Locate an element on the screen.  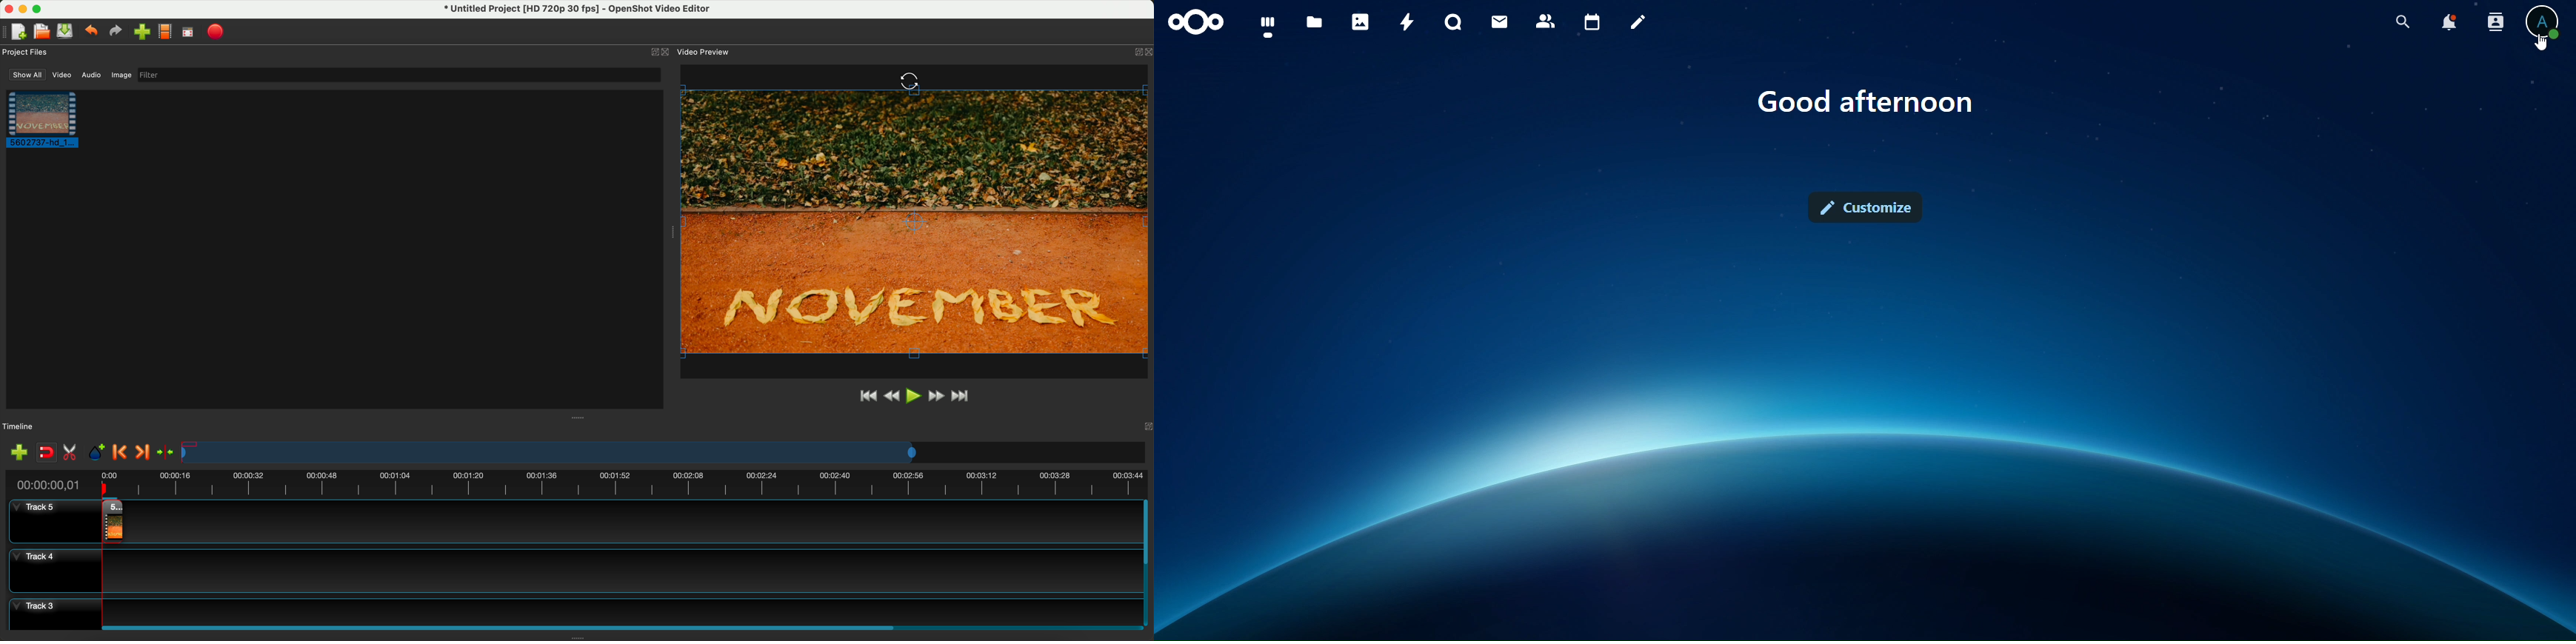
fullscreen is located at coordinates (187, 32).